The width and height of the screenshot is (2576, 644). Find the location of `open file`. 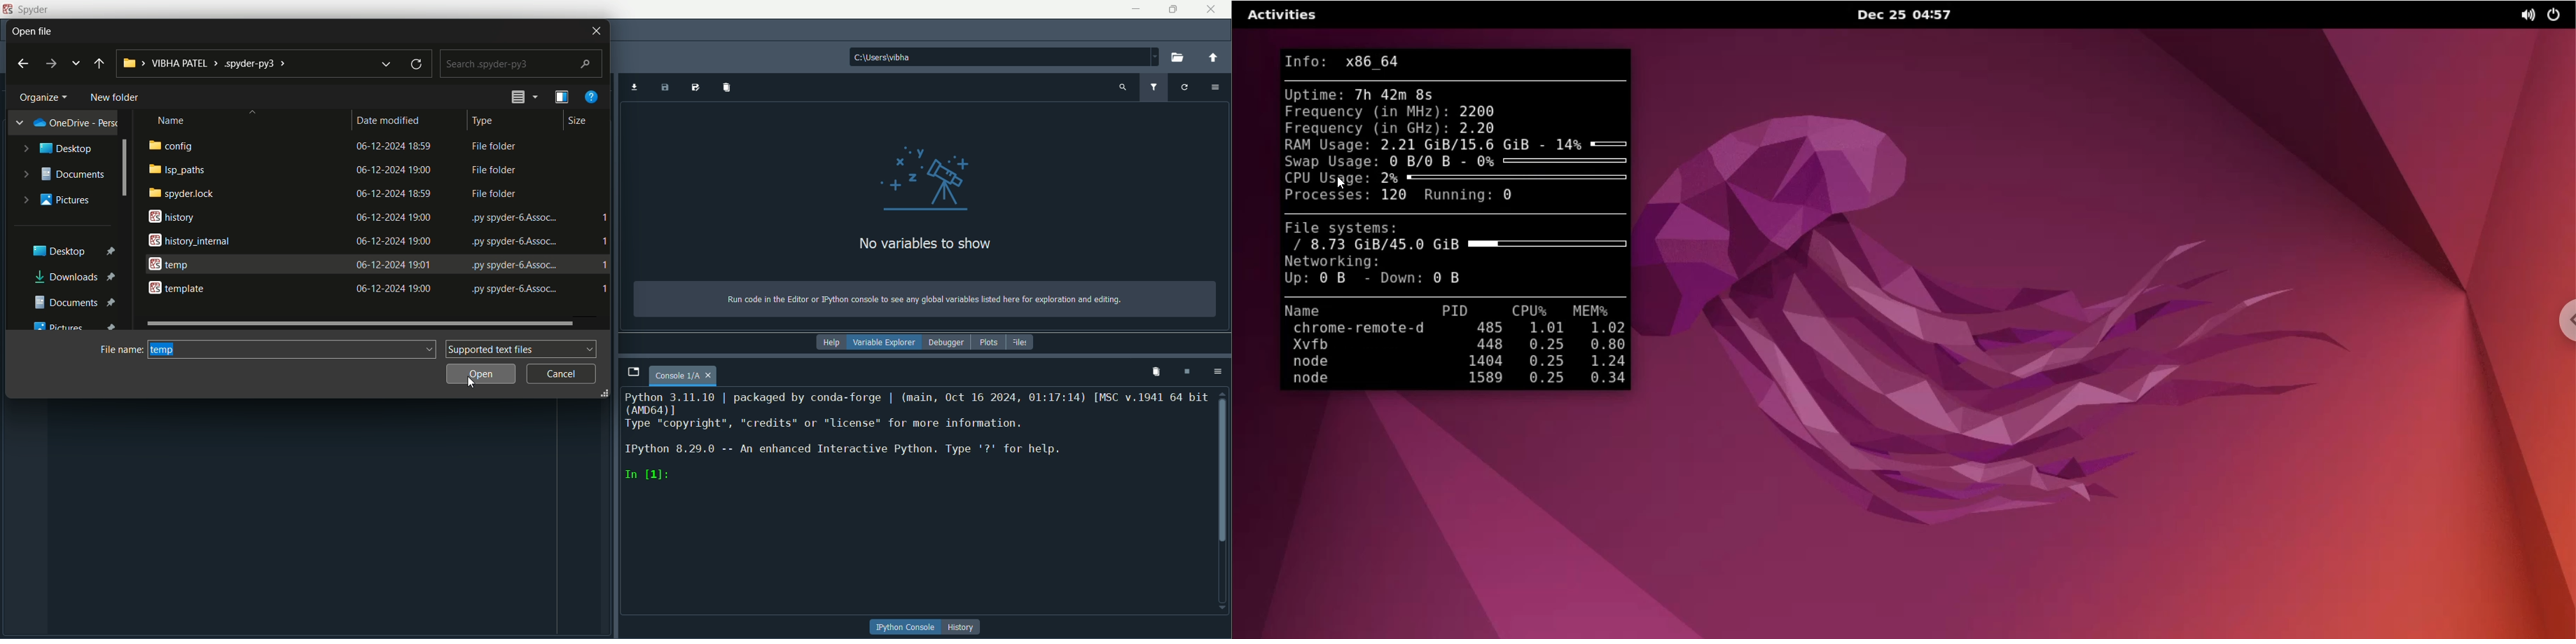

open file is located at coordinates (40, 30).